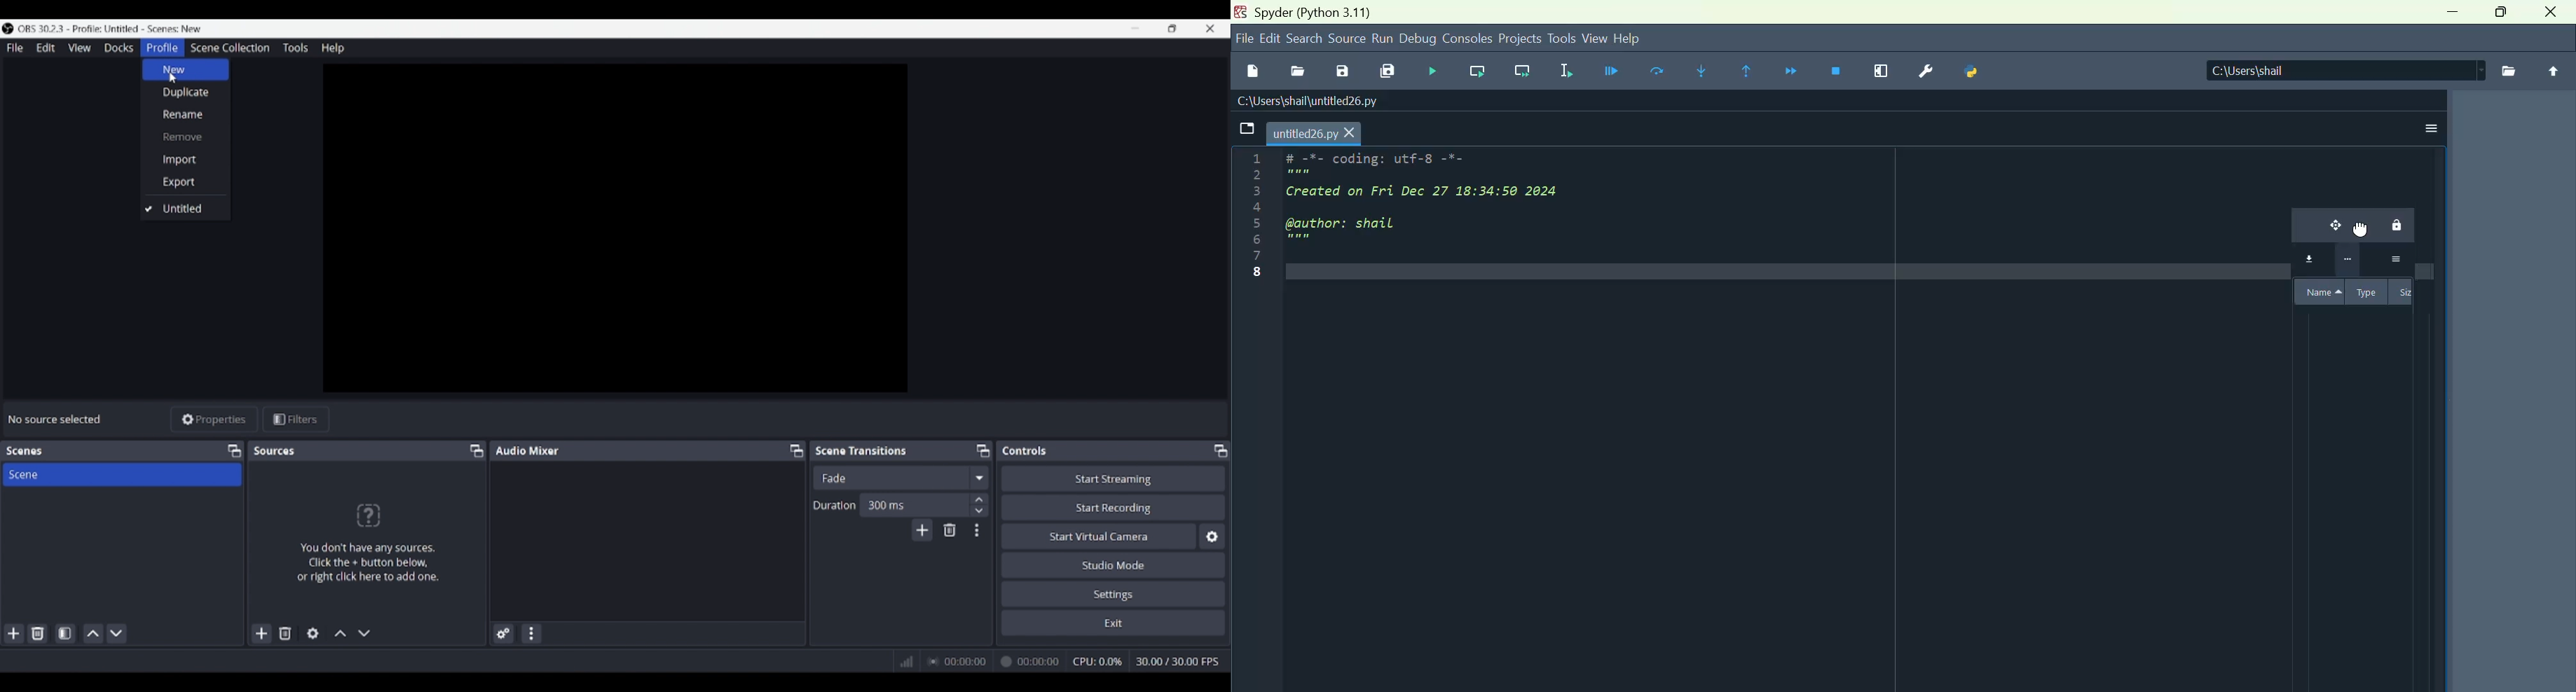 This screenshot has width=2576, height=700. What do you see at coordinates (79, 47) in the screenshot?
I see `View menu` at bounding box center [79, 47].